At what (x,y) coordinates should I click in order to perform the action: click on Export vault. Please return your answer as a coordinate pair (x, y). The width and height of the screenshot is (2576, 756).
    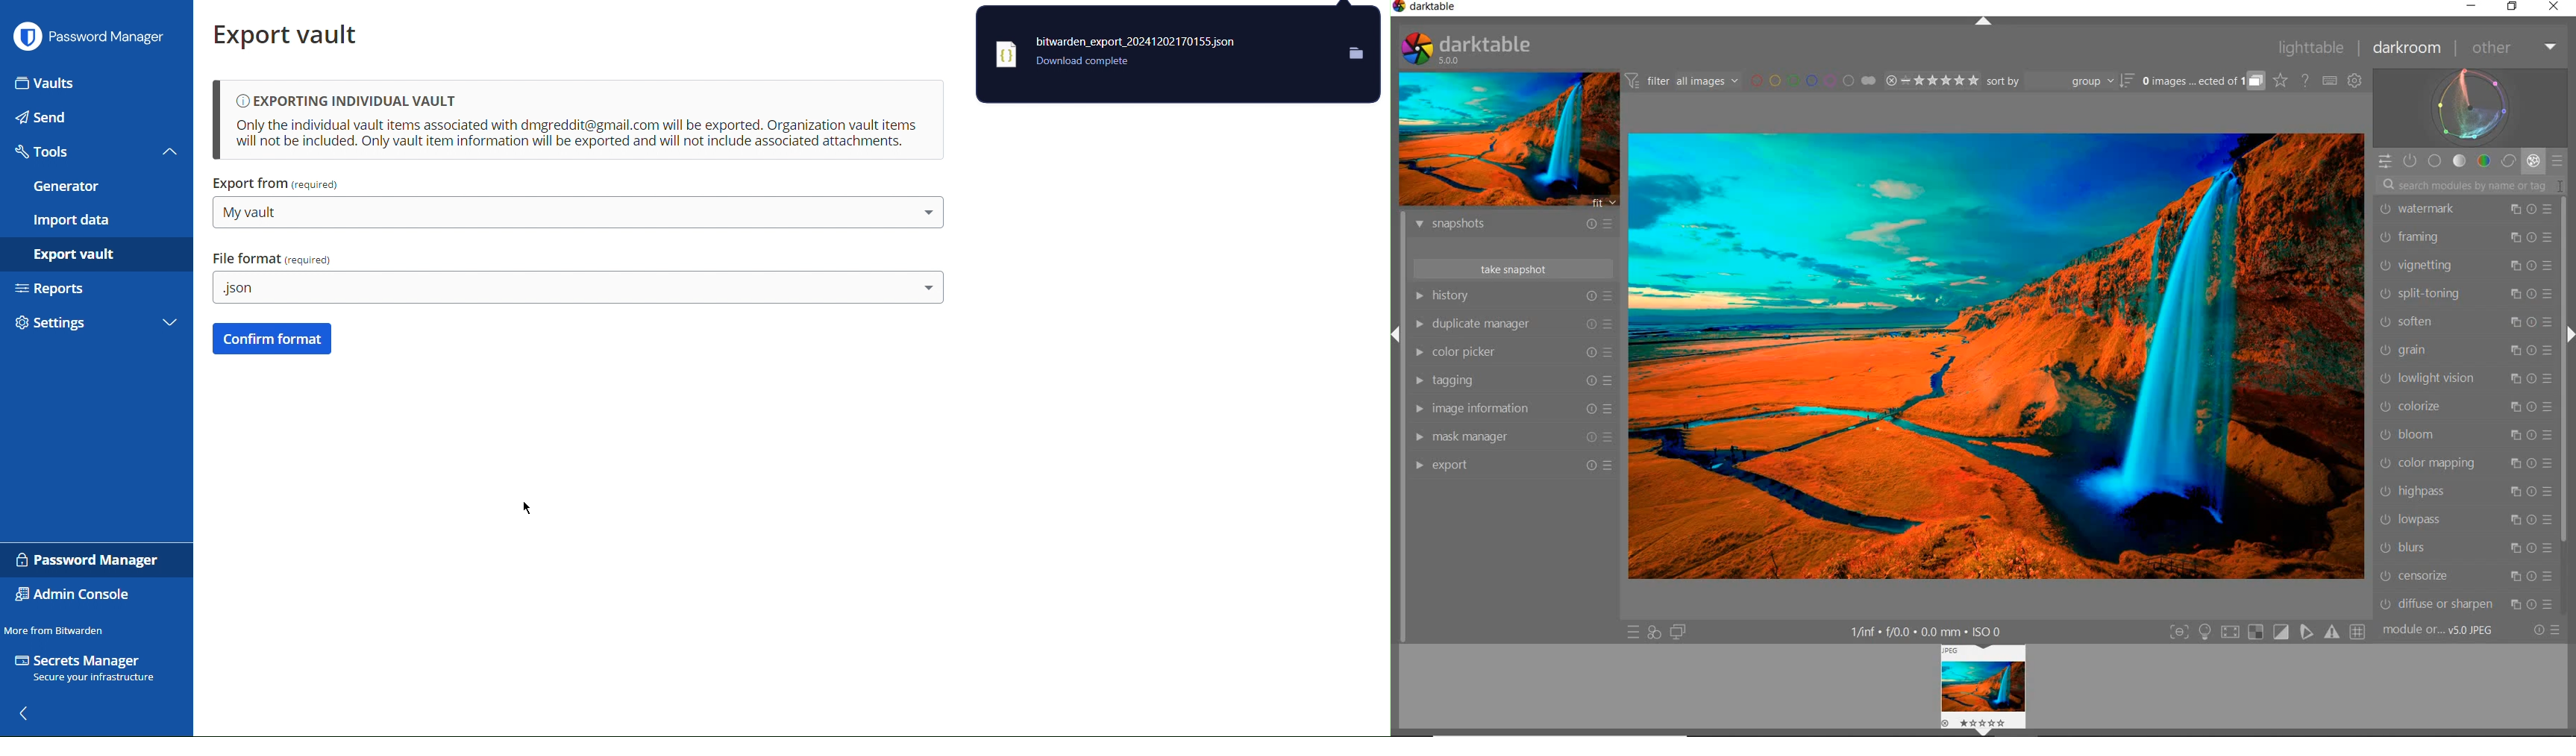
    Looking at the image, I should click on (293, 34).